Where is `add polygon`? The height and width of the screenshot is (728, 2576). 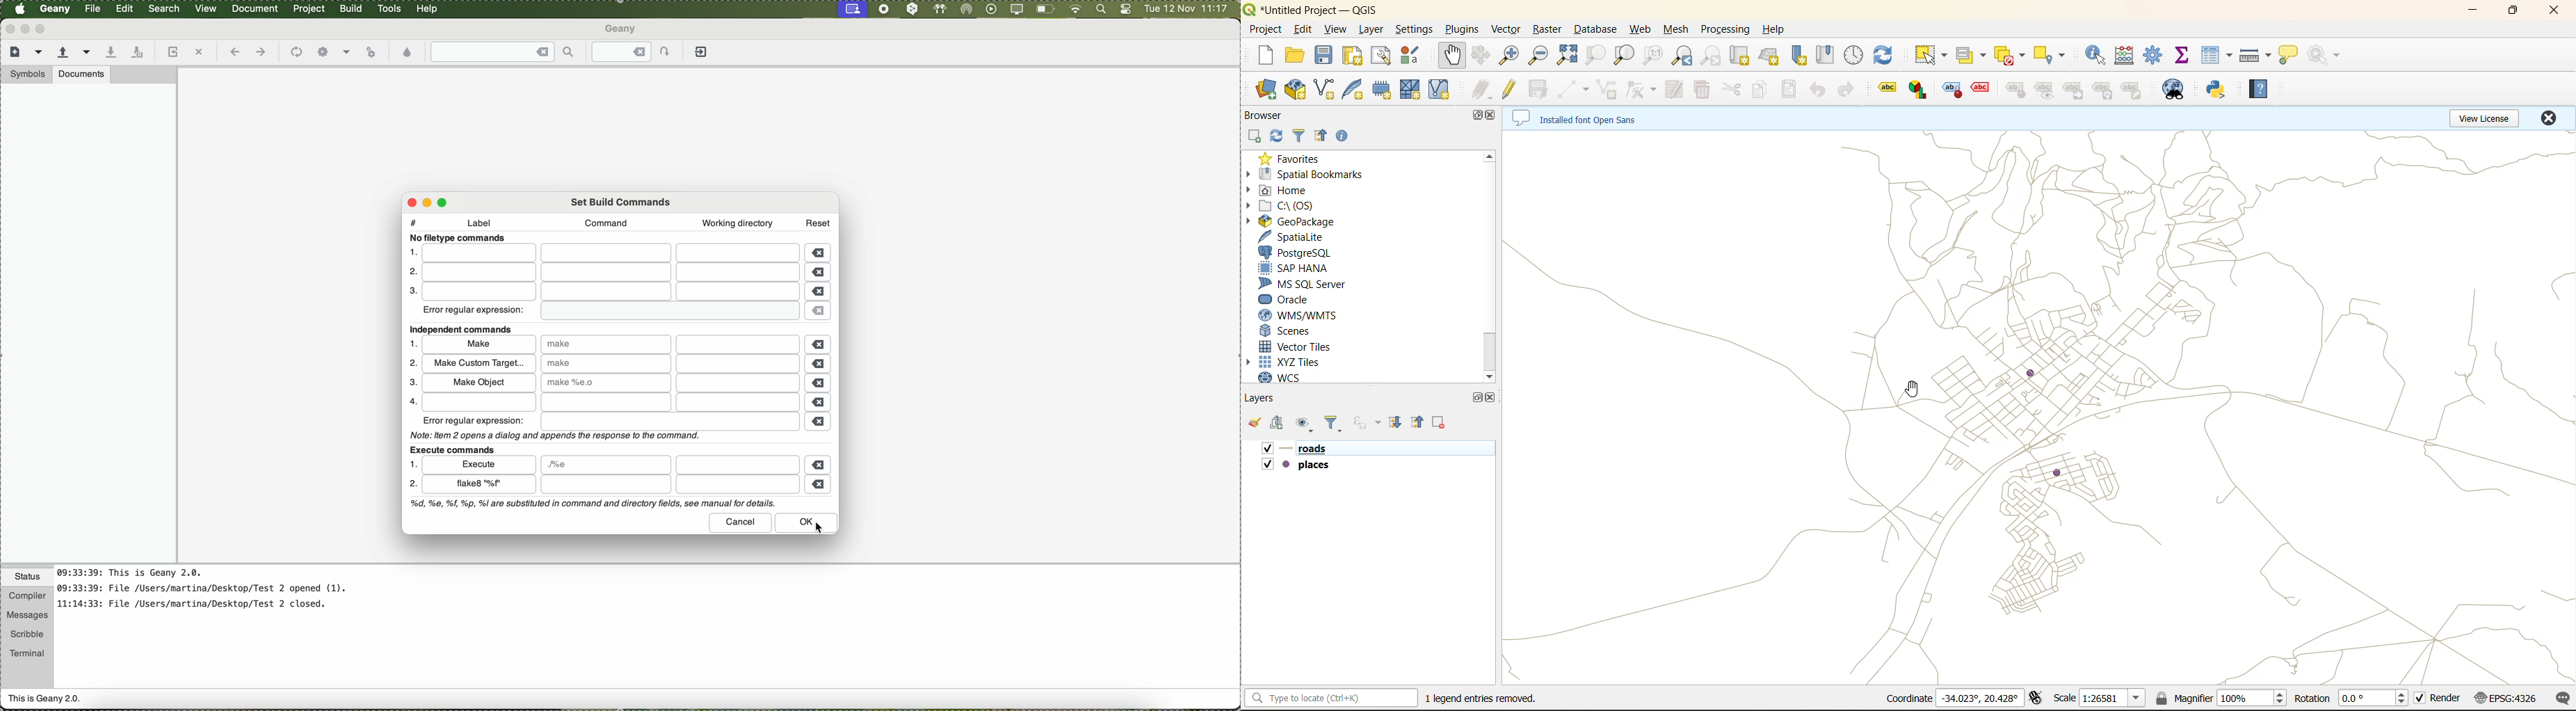 add polygon is located at coordinates (1610, 89).